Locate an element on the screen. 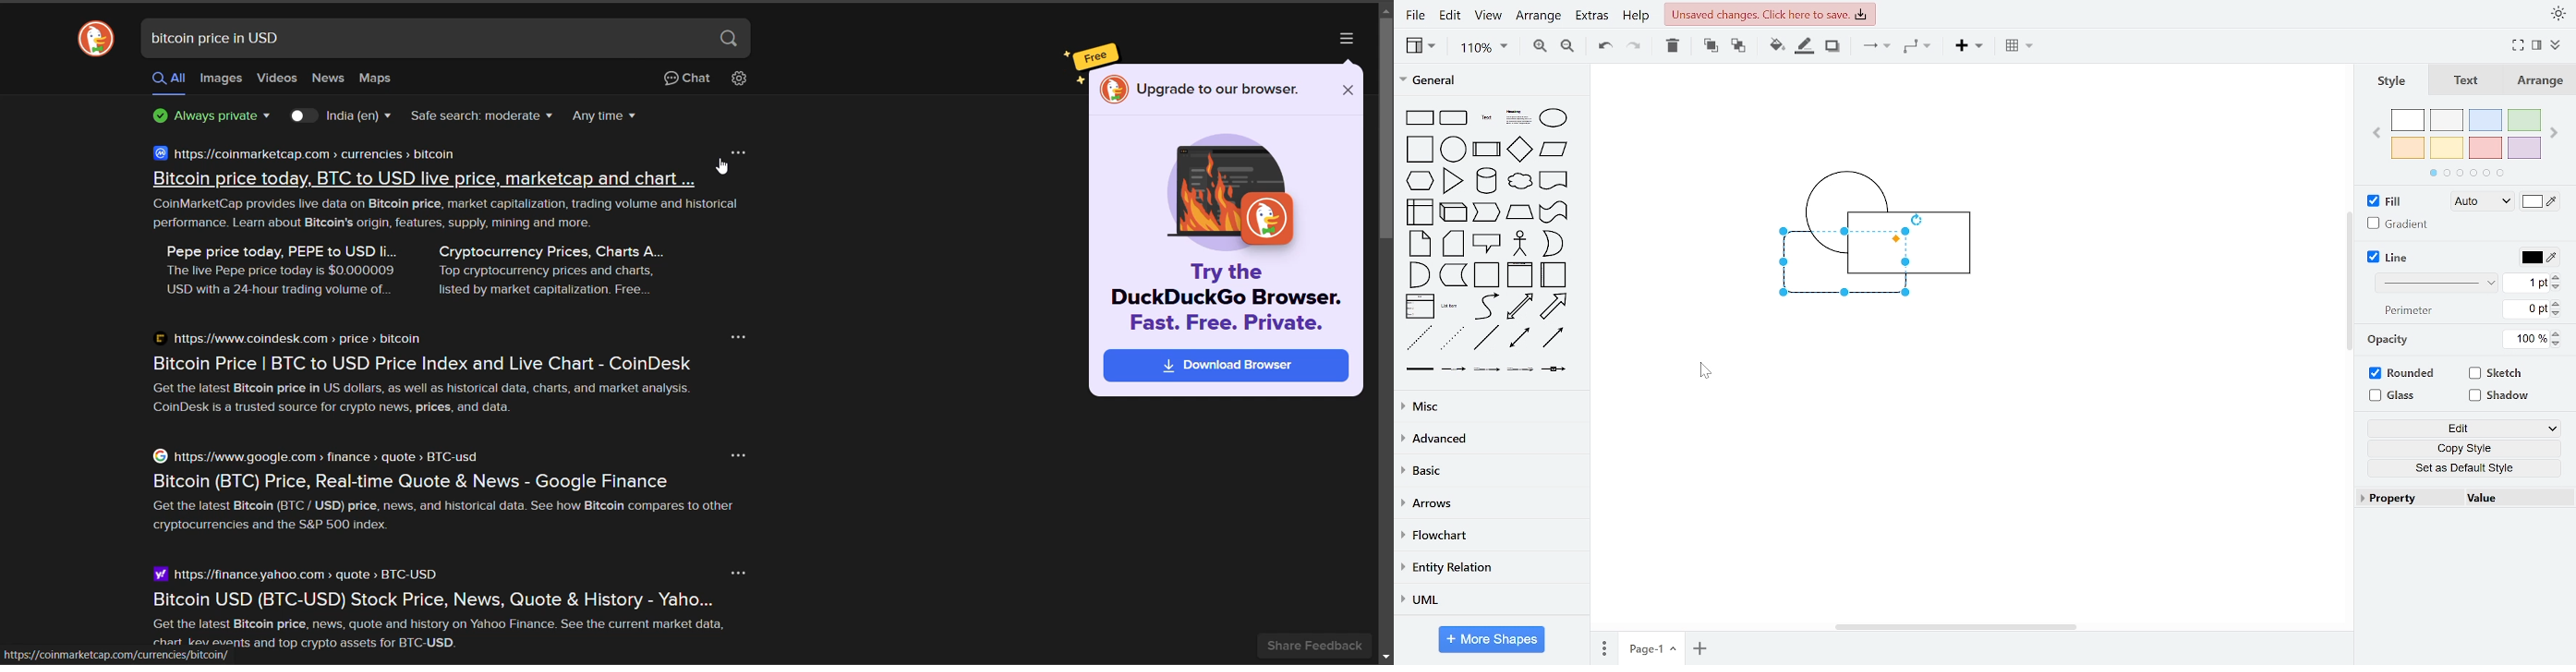 This screenshot has width=2576, height=672. bidirectional arrow is located at coordinates (1520, 308).